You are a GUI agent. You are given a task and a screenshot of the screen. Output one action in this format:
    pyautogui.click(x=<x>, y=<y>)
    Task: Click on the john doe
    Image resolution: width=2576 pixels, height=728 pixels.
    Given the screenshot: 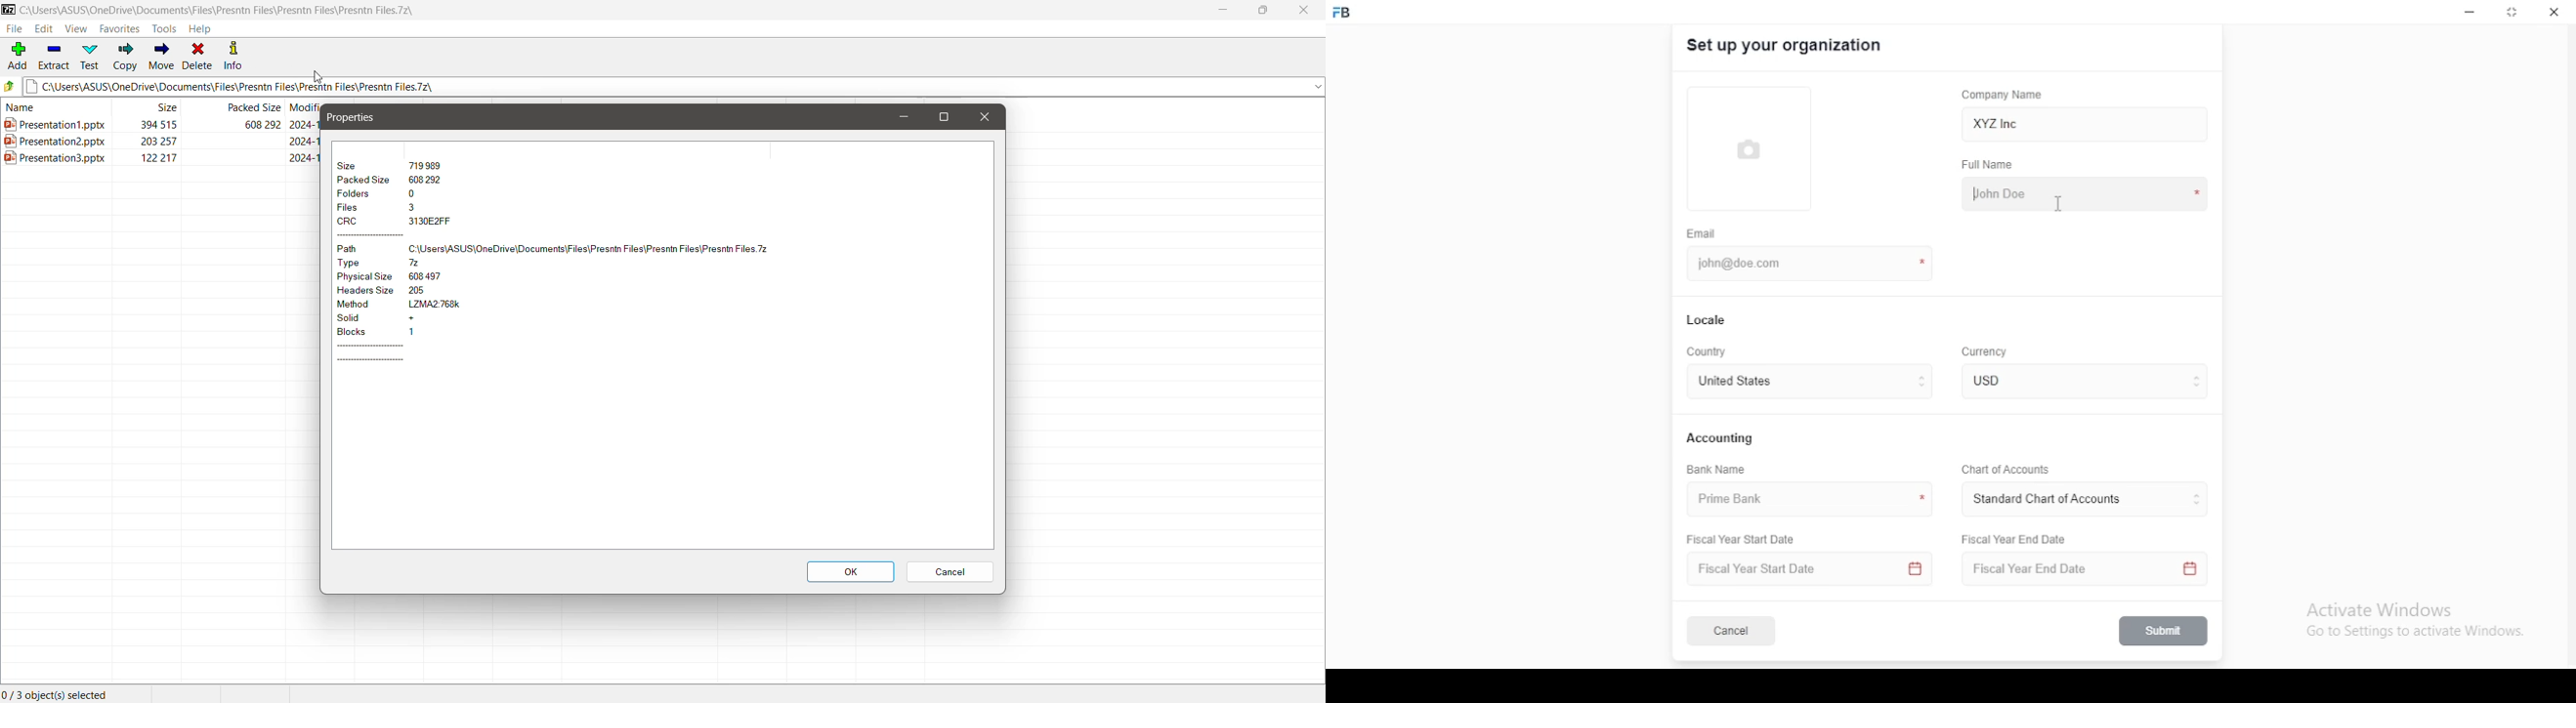 What is the action you would take?
    pyautogui.click(x=2085, y=192)
    